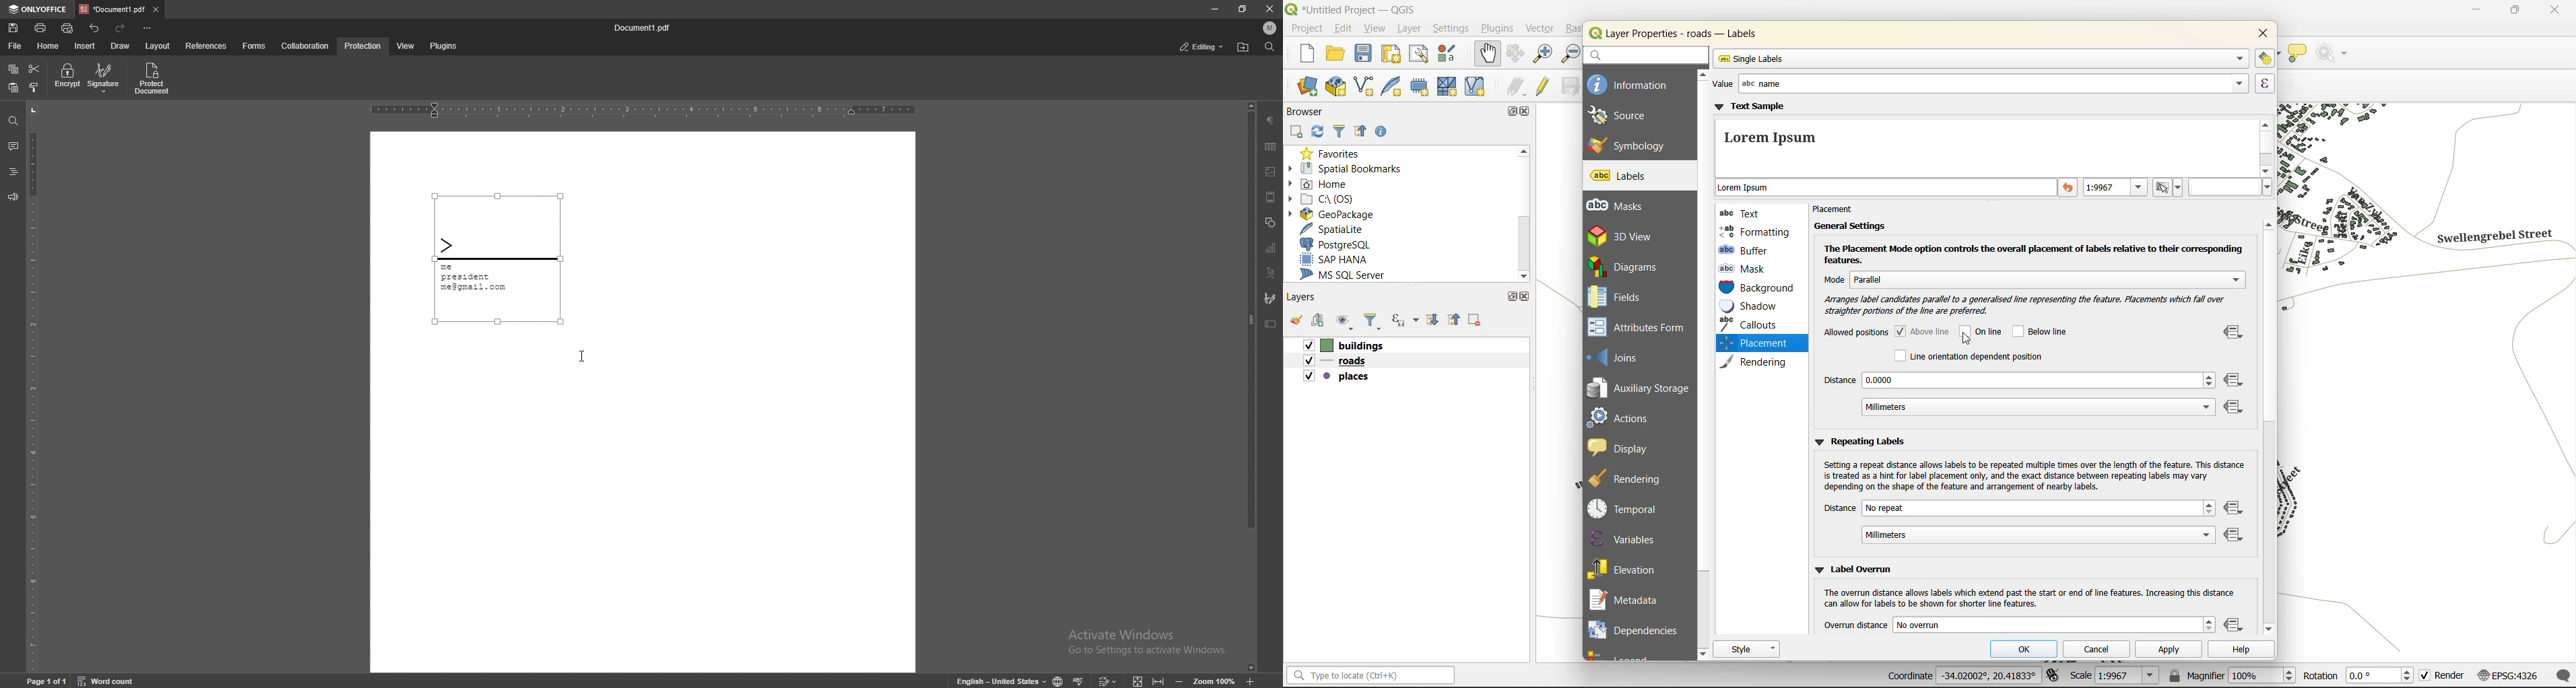 The height and width of the screenshot is (700, 2576). I want to click on image, so click(1271, 172).